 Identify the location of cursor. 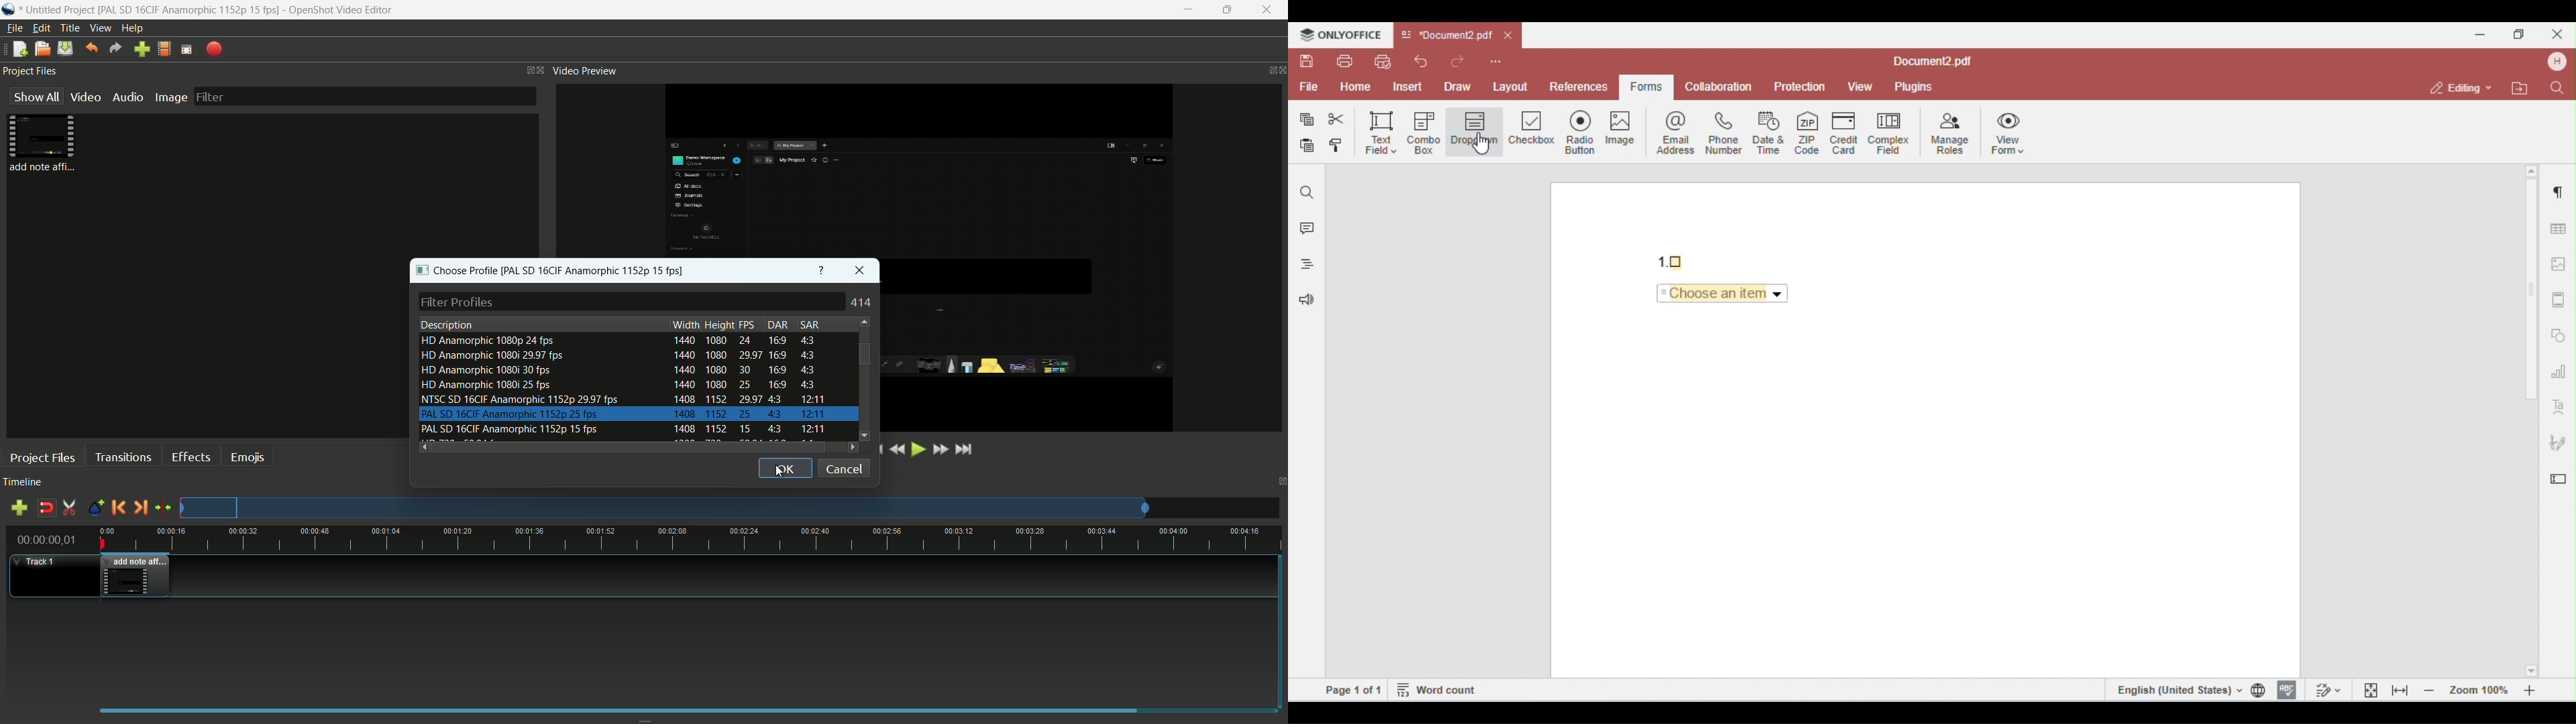
(778, 473).